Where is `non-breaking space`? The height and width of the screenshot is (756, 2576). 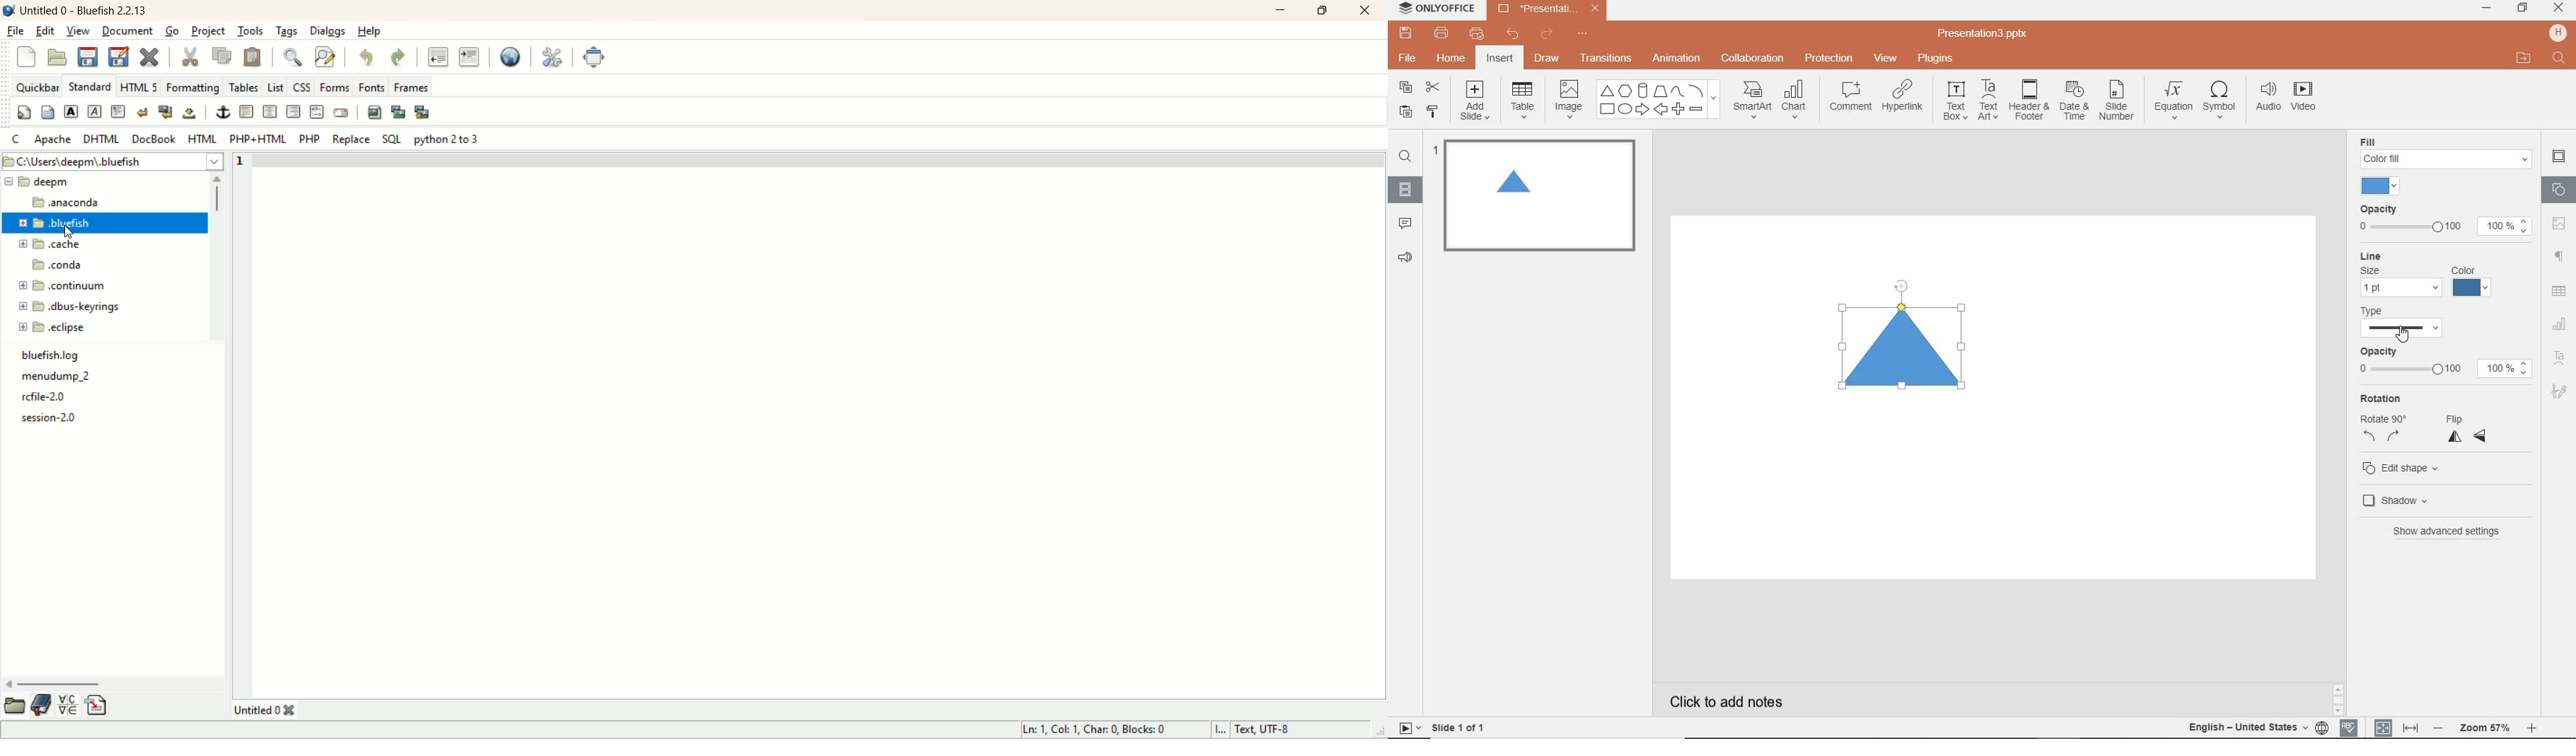
non-breaking space is located at coordinates (192, 113).